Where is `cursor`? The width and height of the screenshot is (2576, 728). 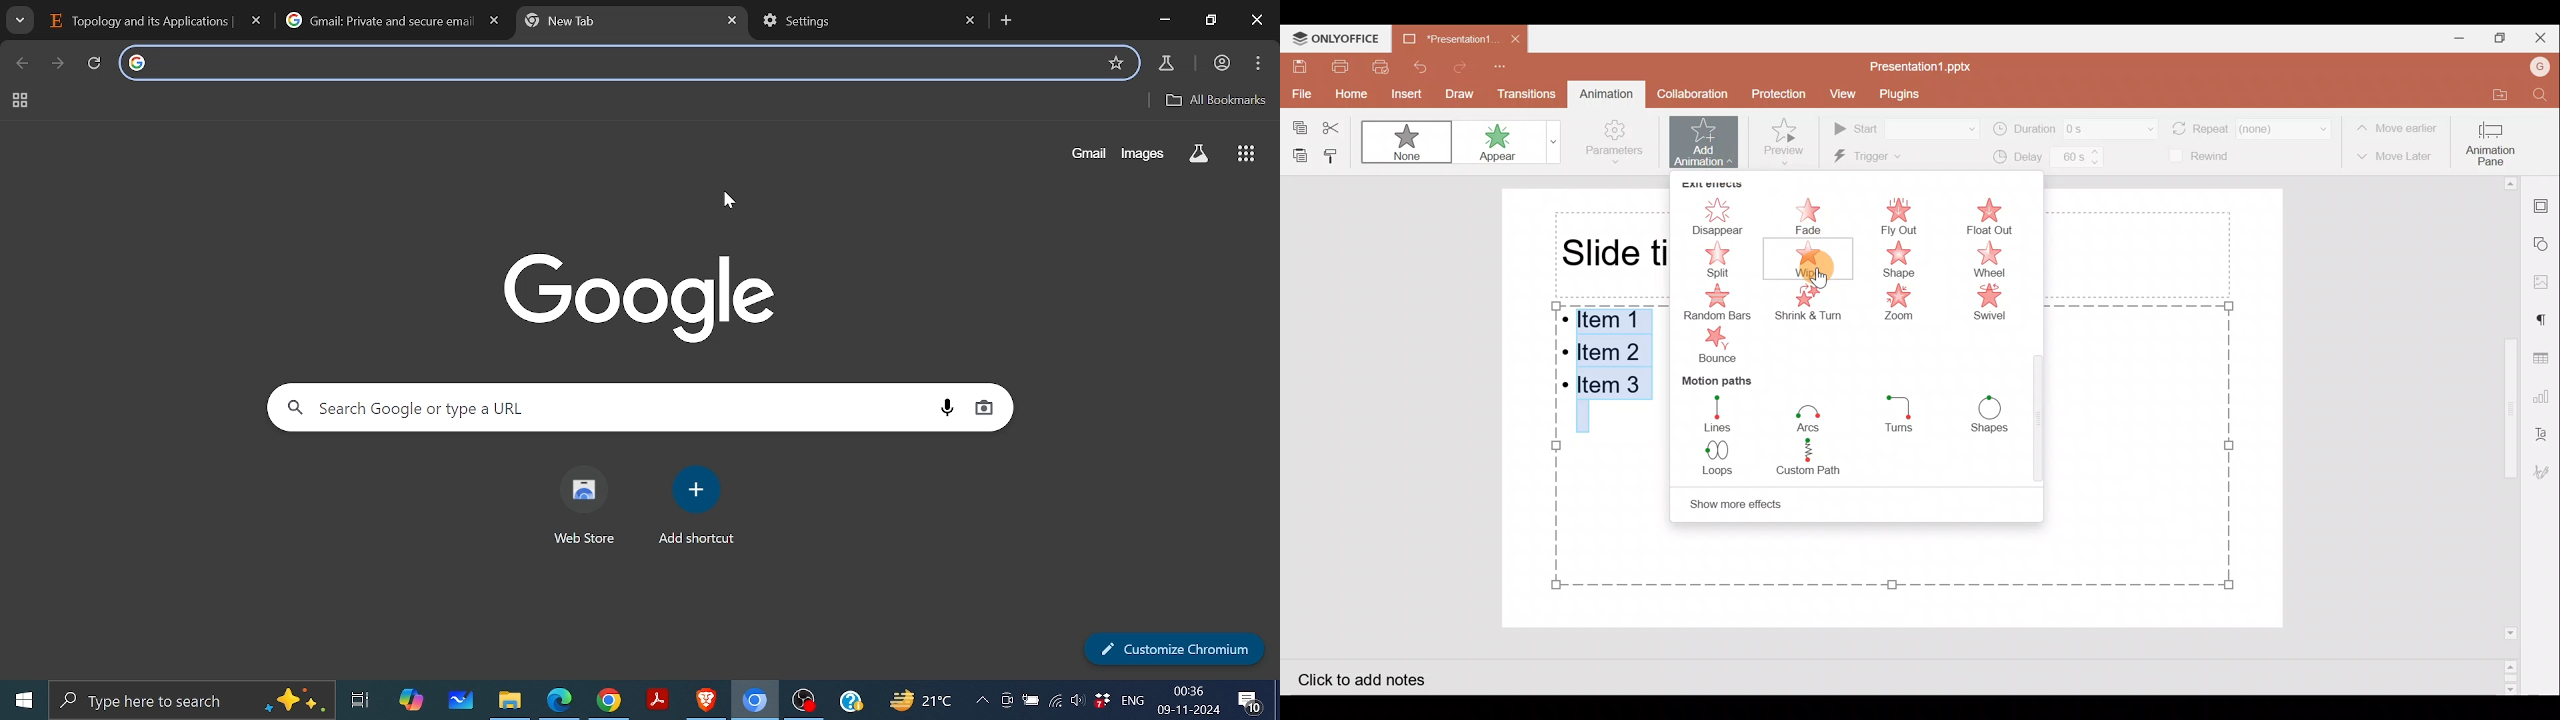 cursor is located at coordinates (724, 200).